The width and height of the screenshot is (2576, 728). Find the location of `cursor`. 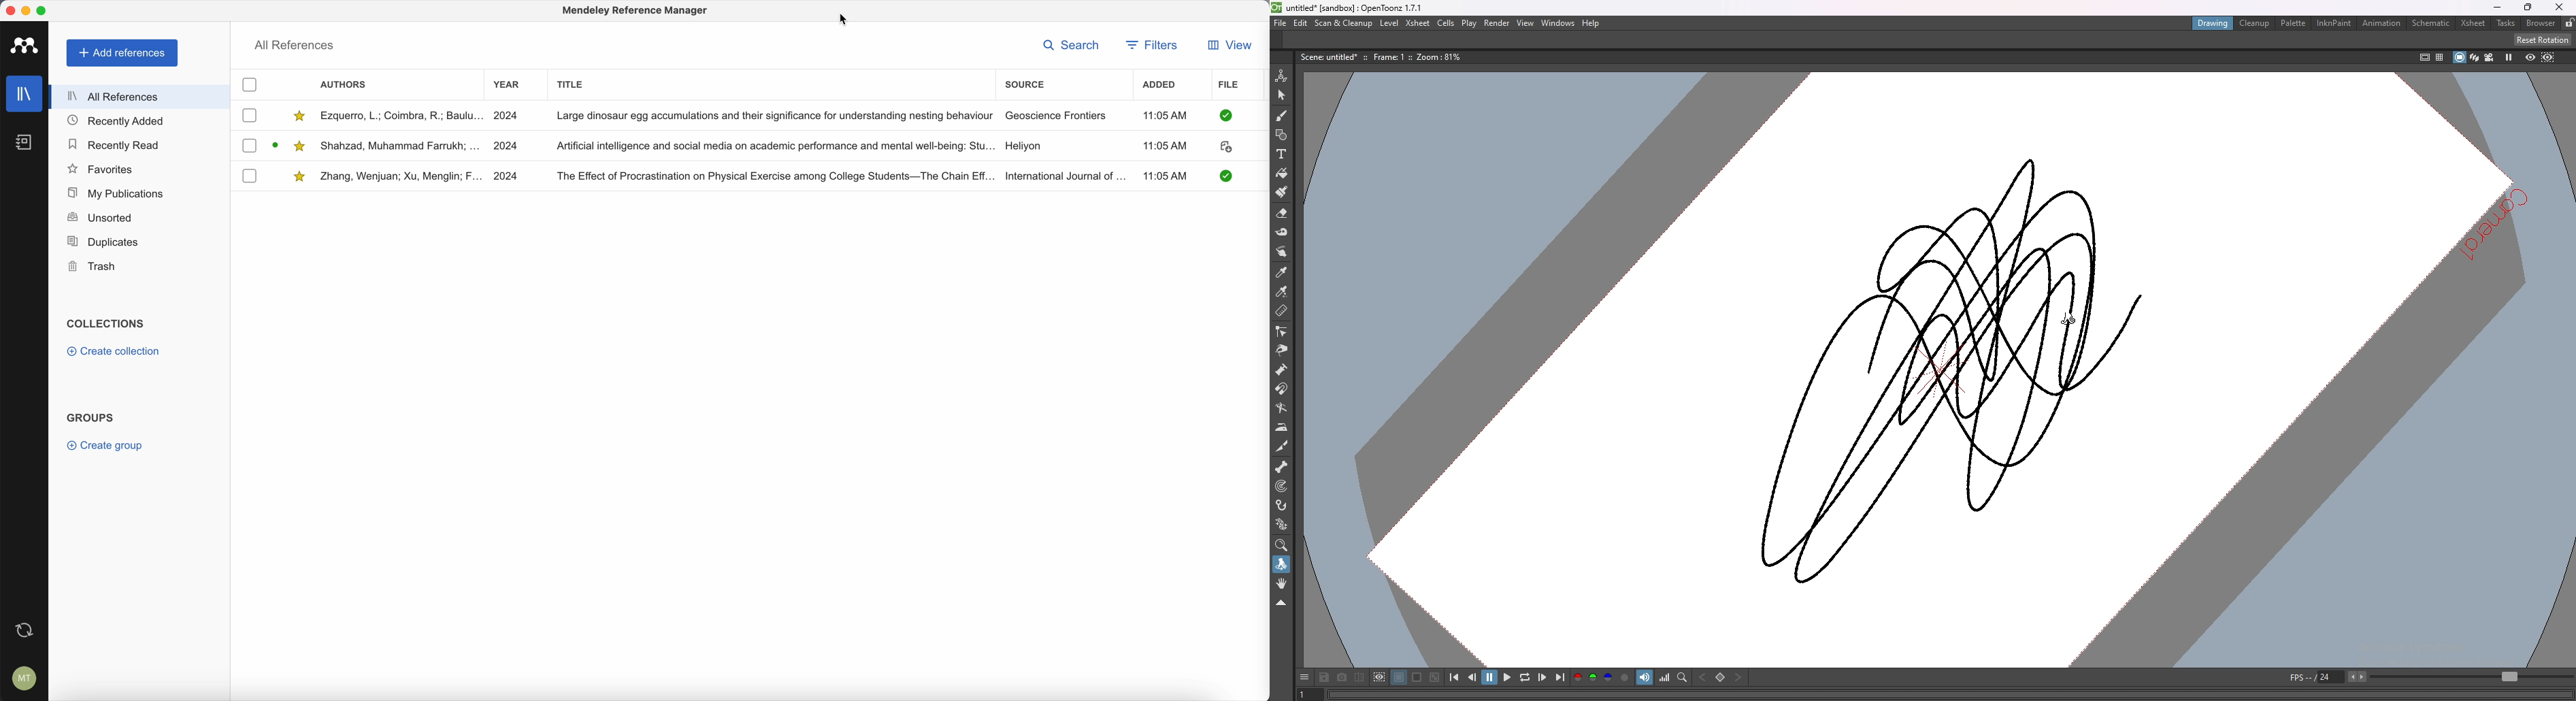

cursor is located at coordinates (2070, 321).